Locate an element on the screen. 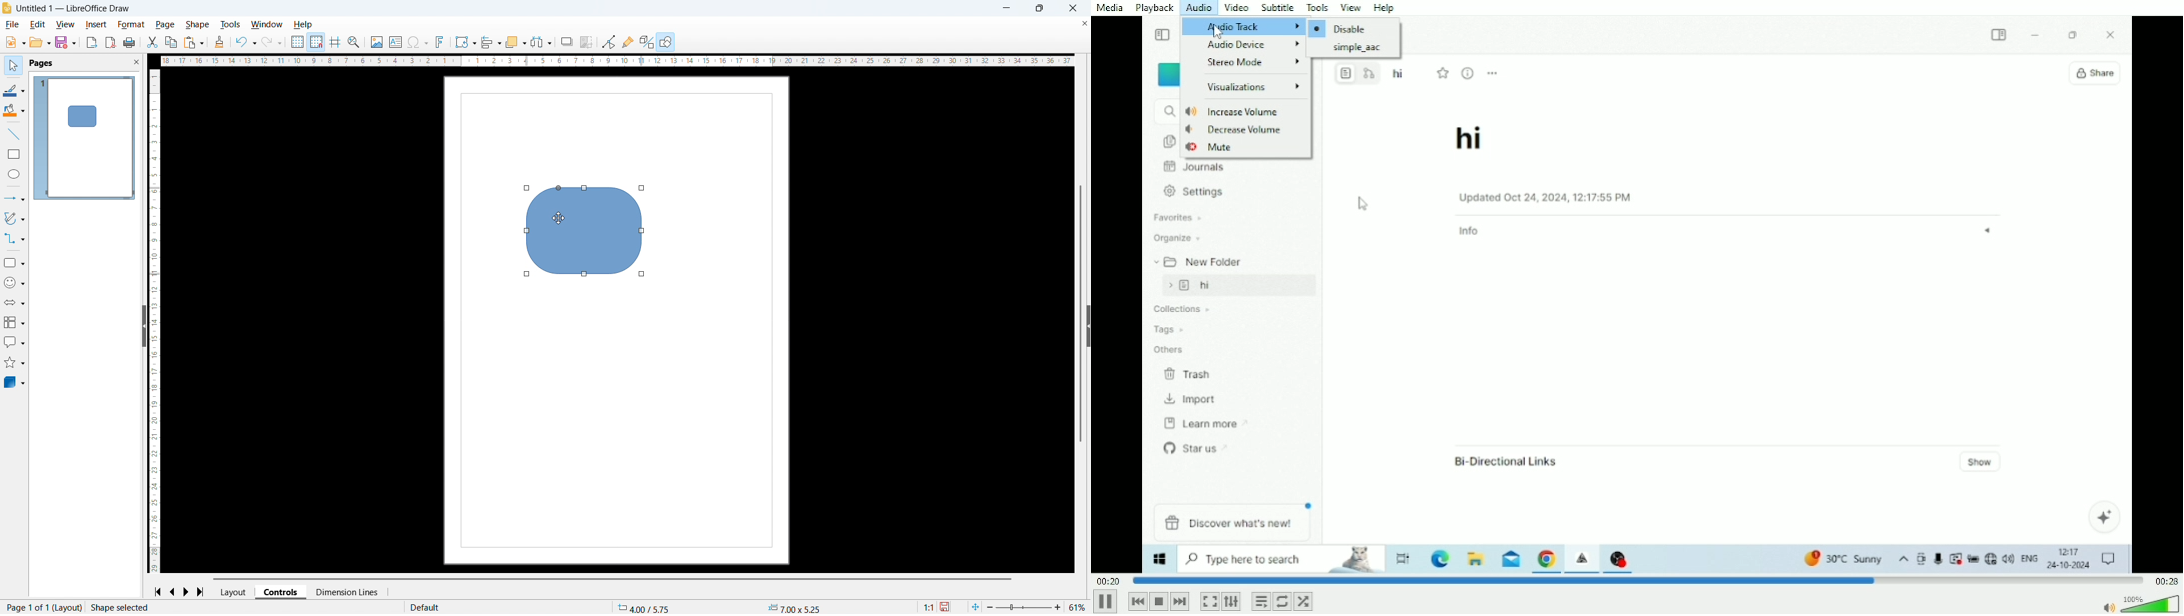  Show grid is located at coordinates (298, 43).